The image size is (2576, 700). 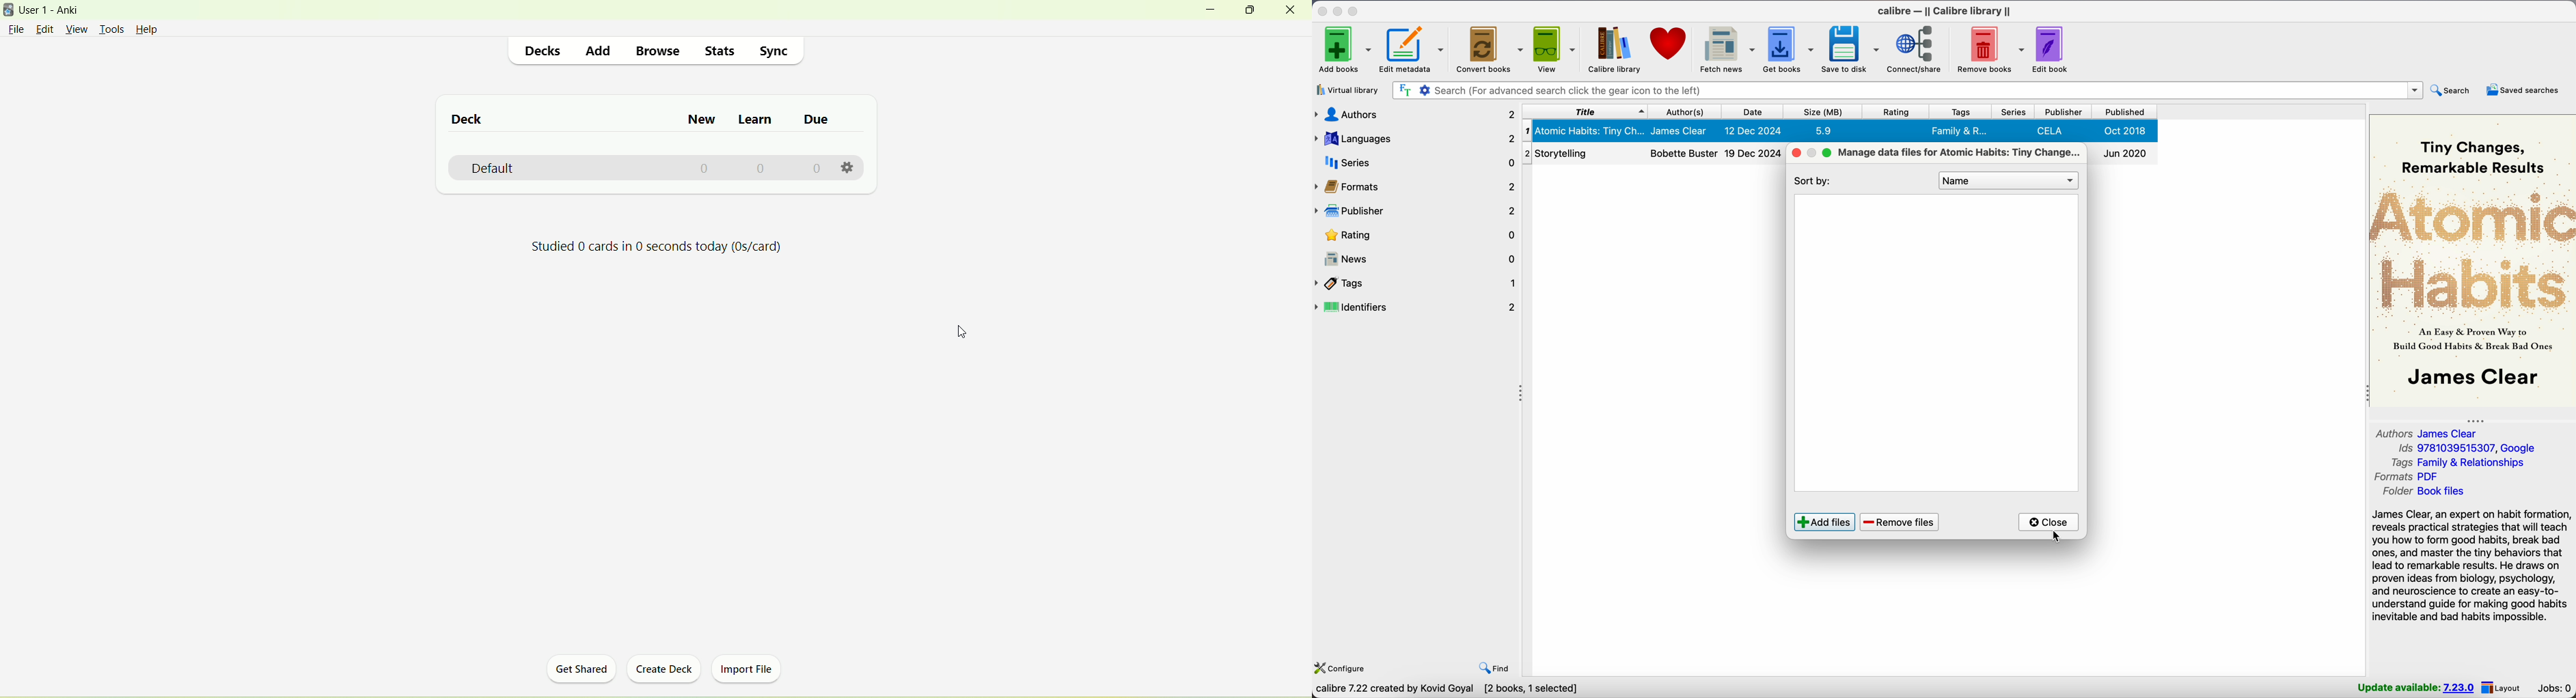 What do you see at coordinates (44, 29) in the screenshot?
I see `edit` at bounding box center [44, 29].